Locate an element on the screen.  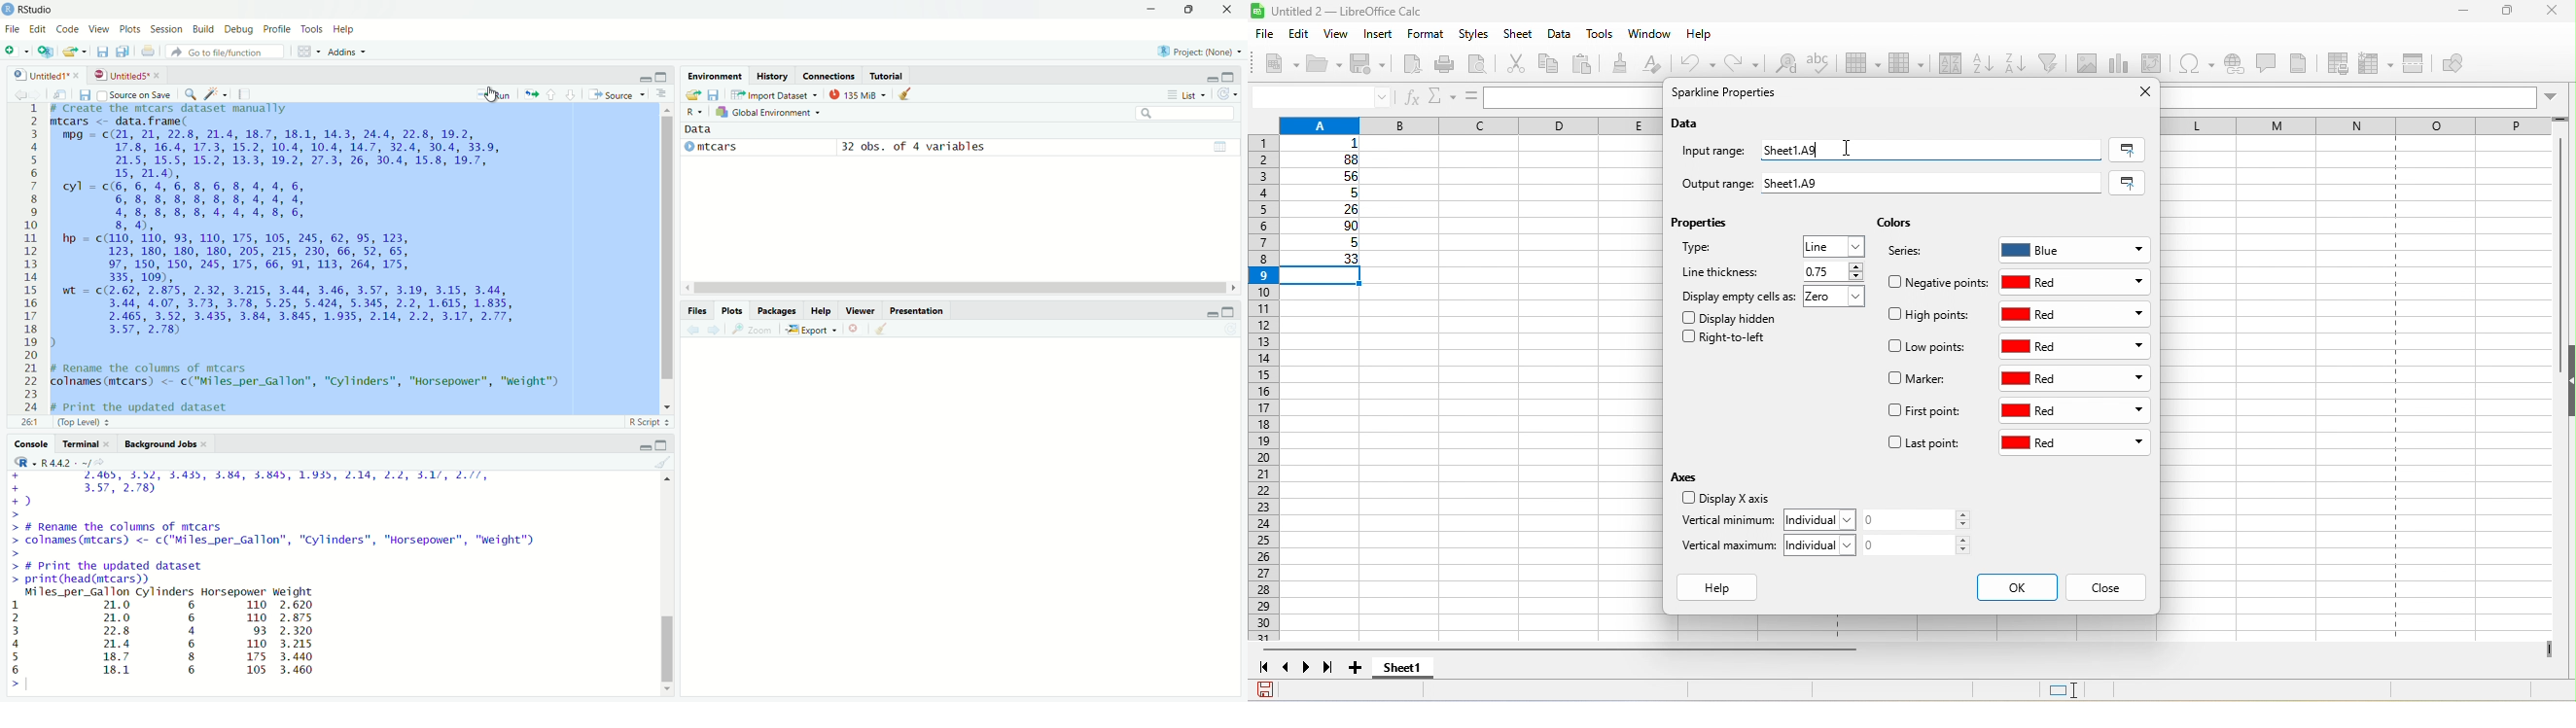
selected cell is located at coordinates (1326, 277).